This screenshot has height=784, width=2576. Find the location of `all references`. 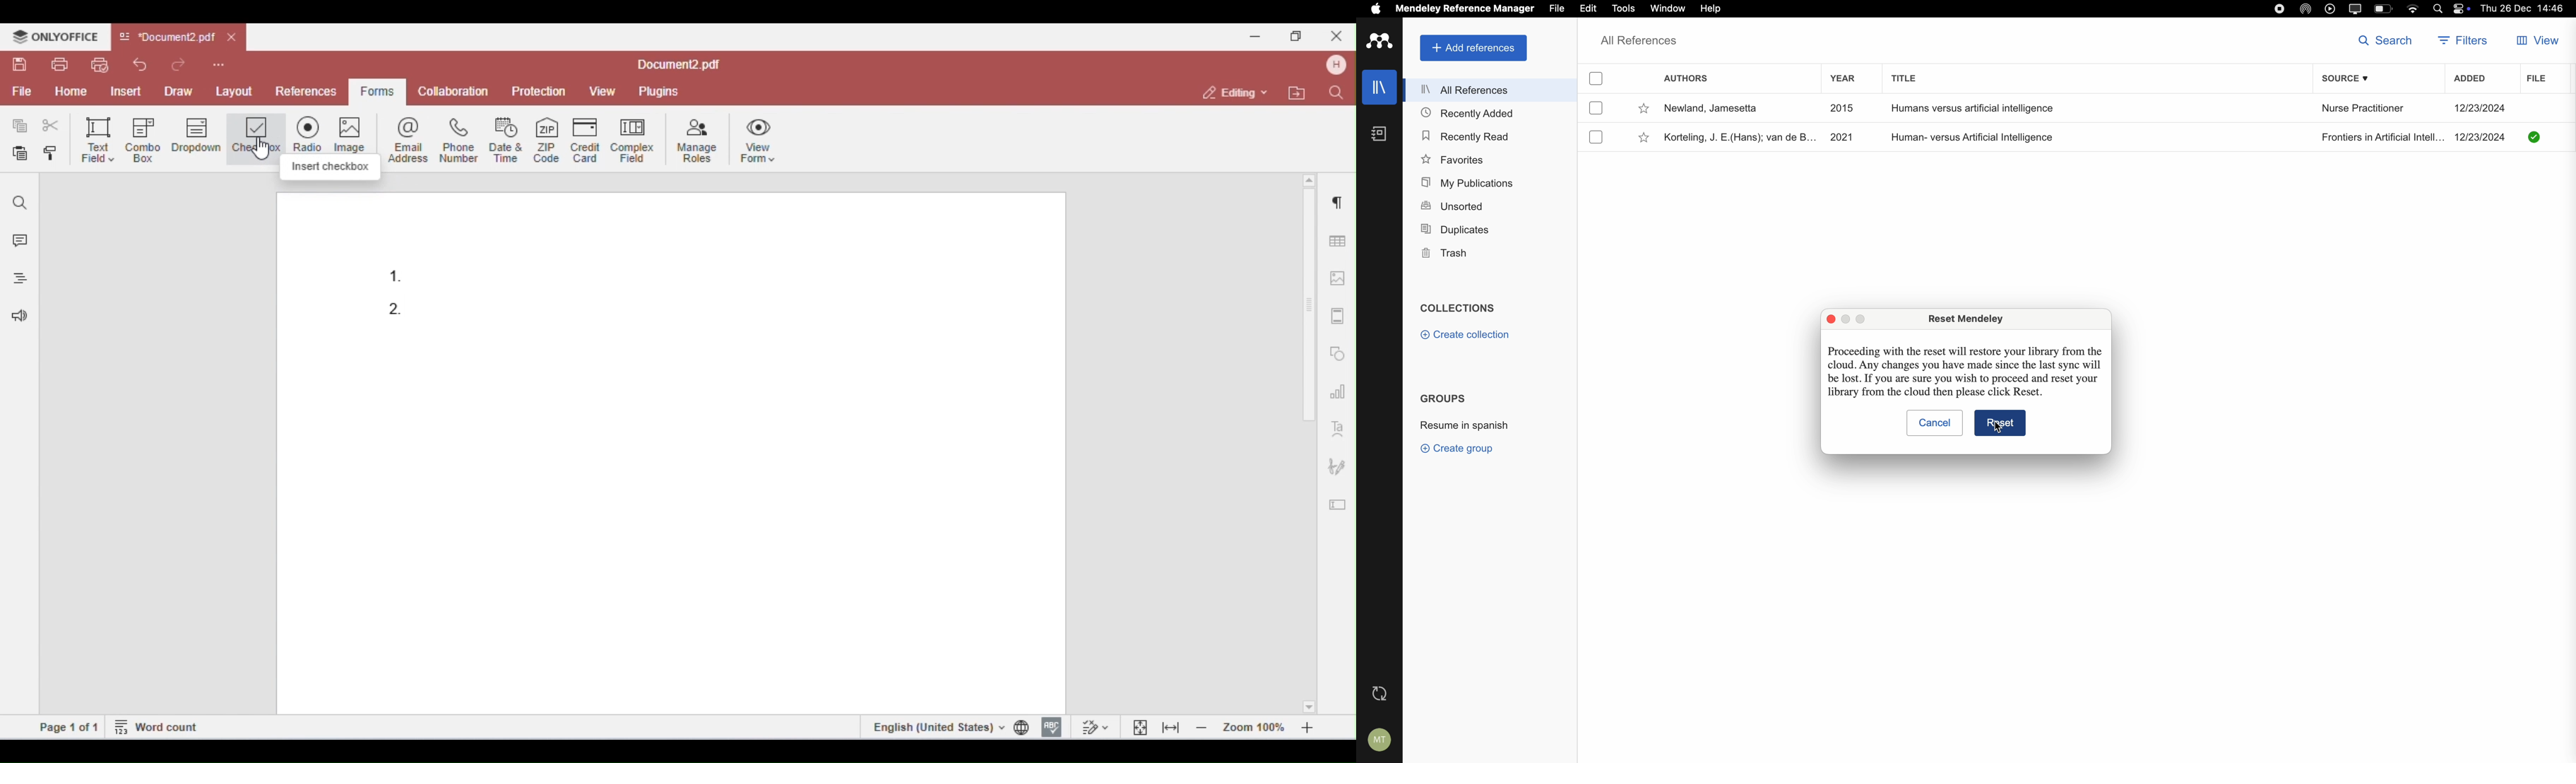

all references is located at coordinates (1489, 90).